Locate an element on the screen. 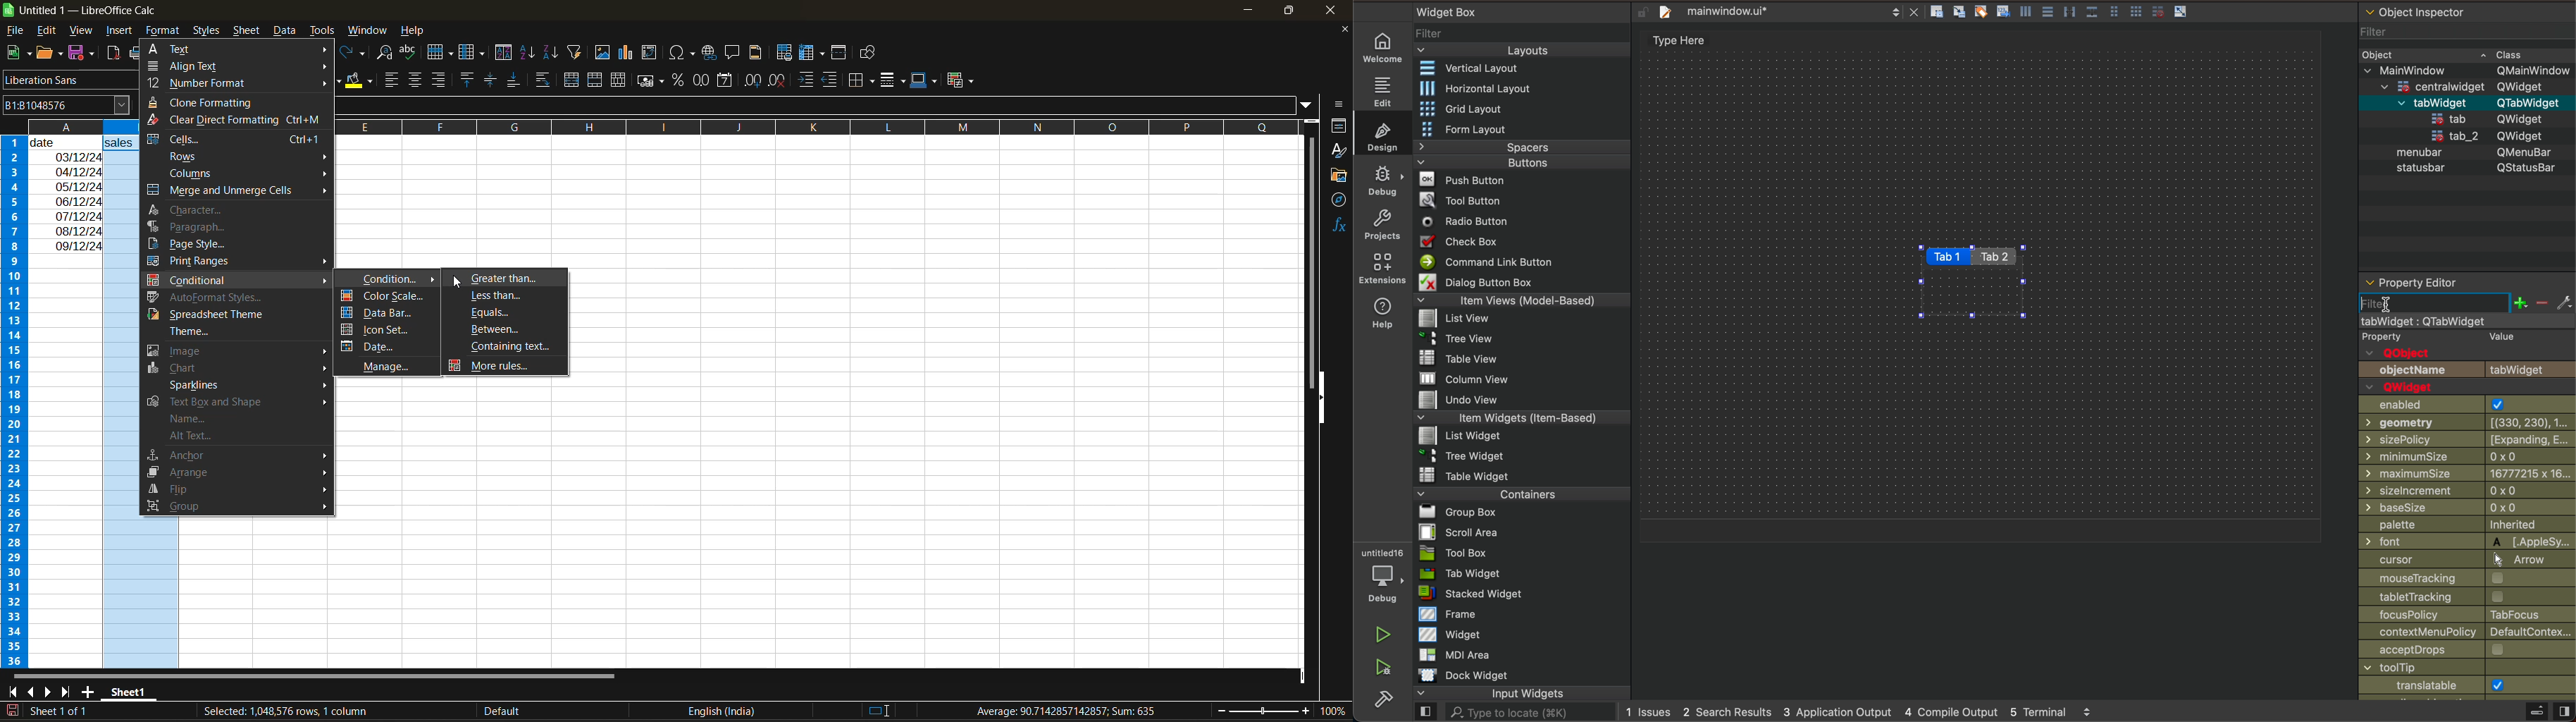 The height and width of the screenshot is (728, 2576). merge and unmerge cells is located at coordinates (235, 193).